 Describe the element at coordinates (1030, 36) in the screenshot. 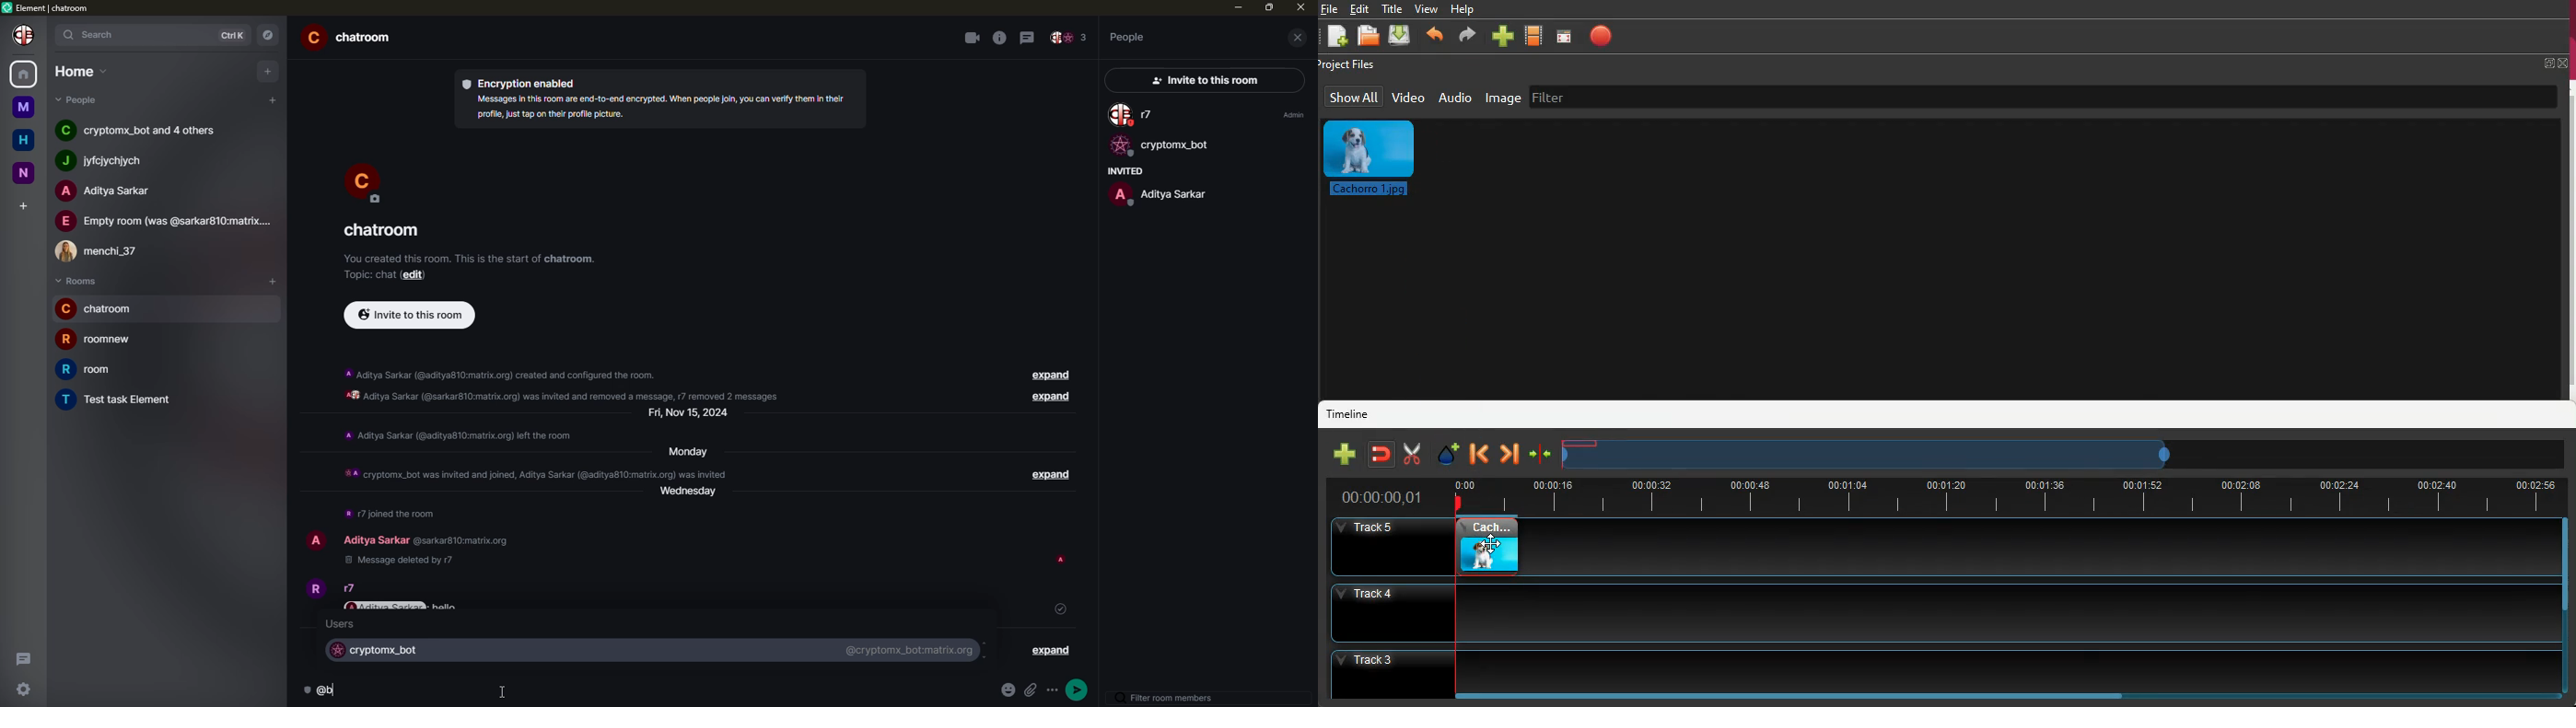

I see `threads` at that location.